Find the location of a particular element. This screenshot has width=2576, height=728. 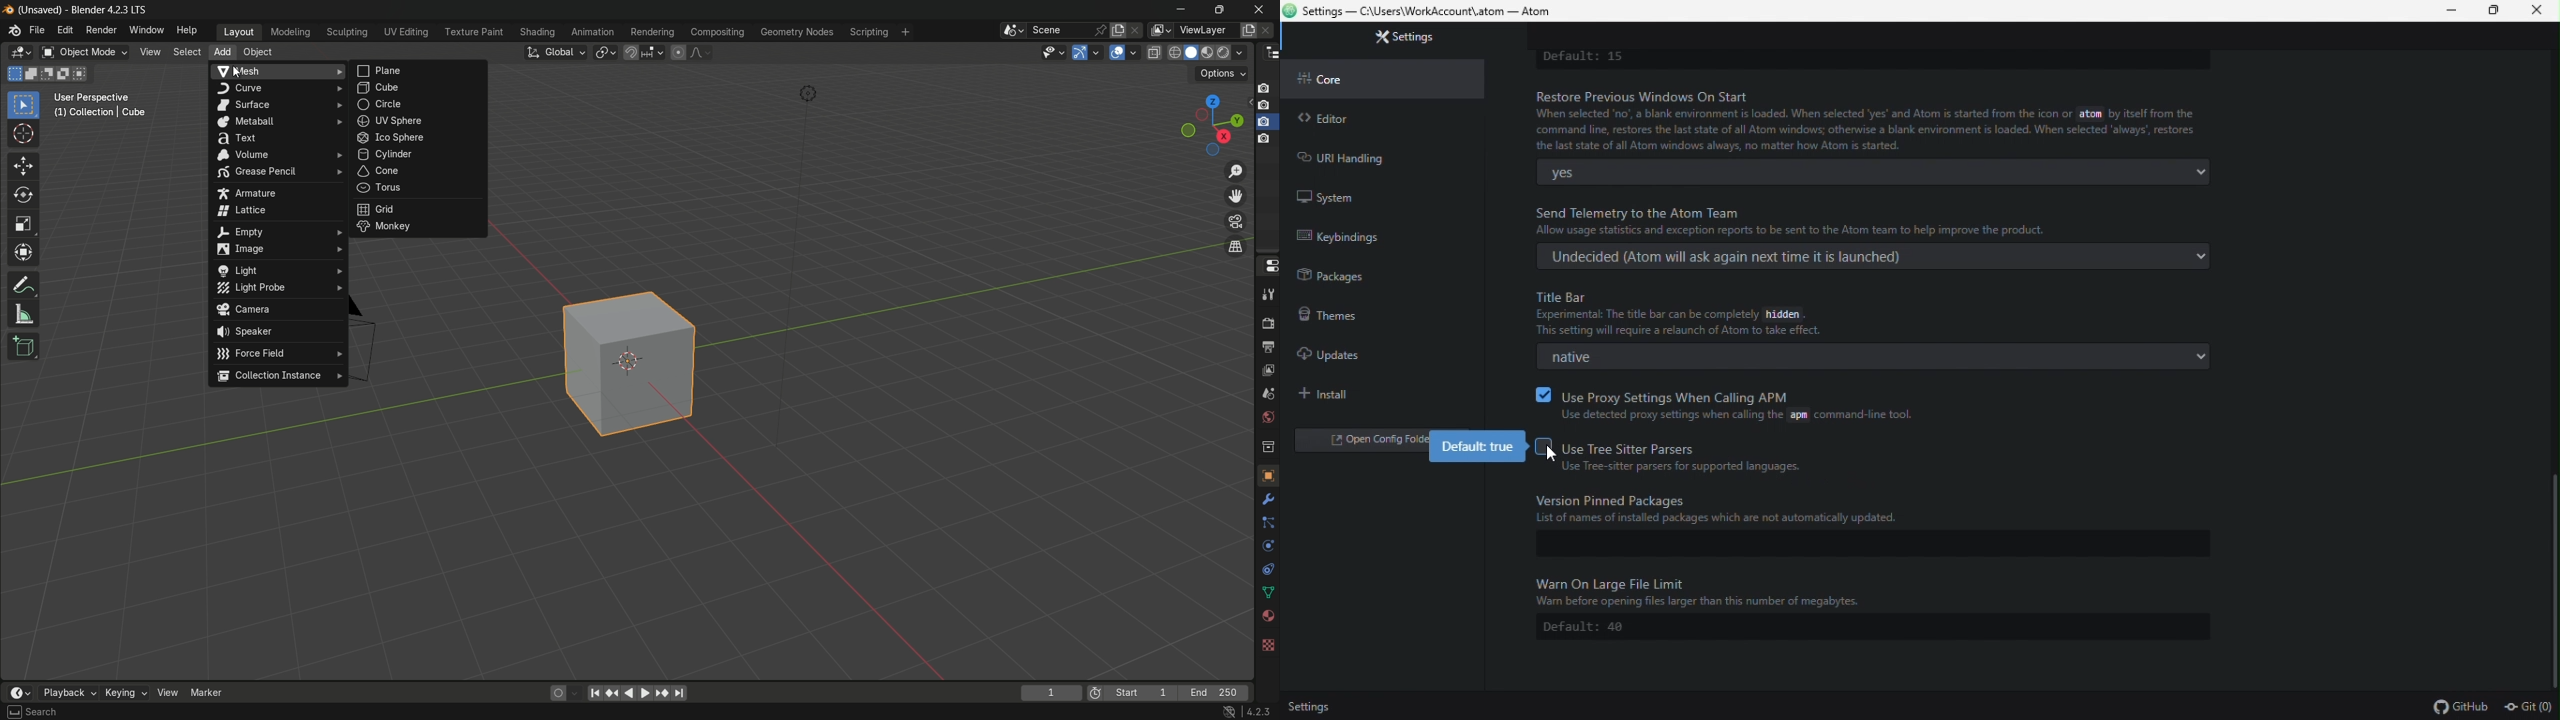

object is located at coordinates (257, 52).